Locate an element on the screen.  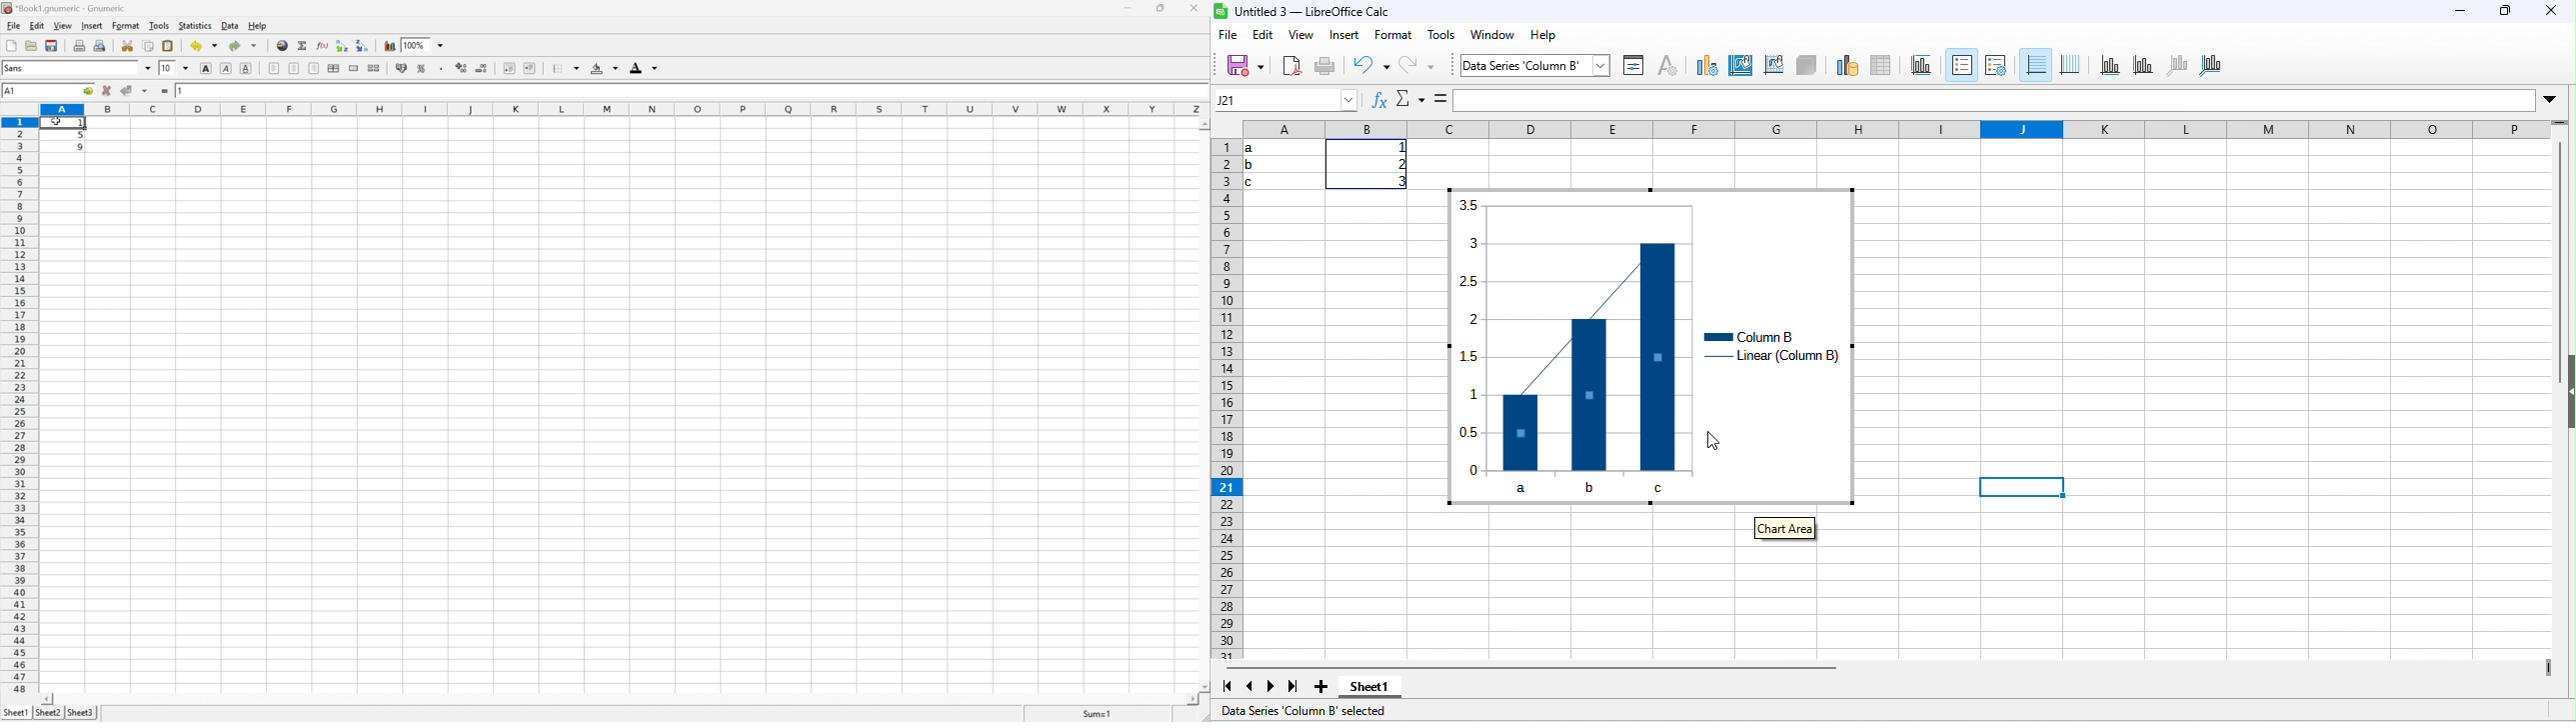
insert hyperlink is located at coordinates (283, 44).